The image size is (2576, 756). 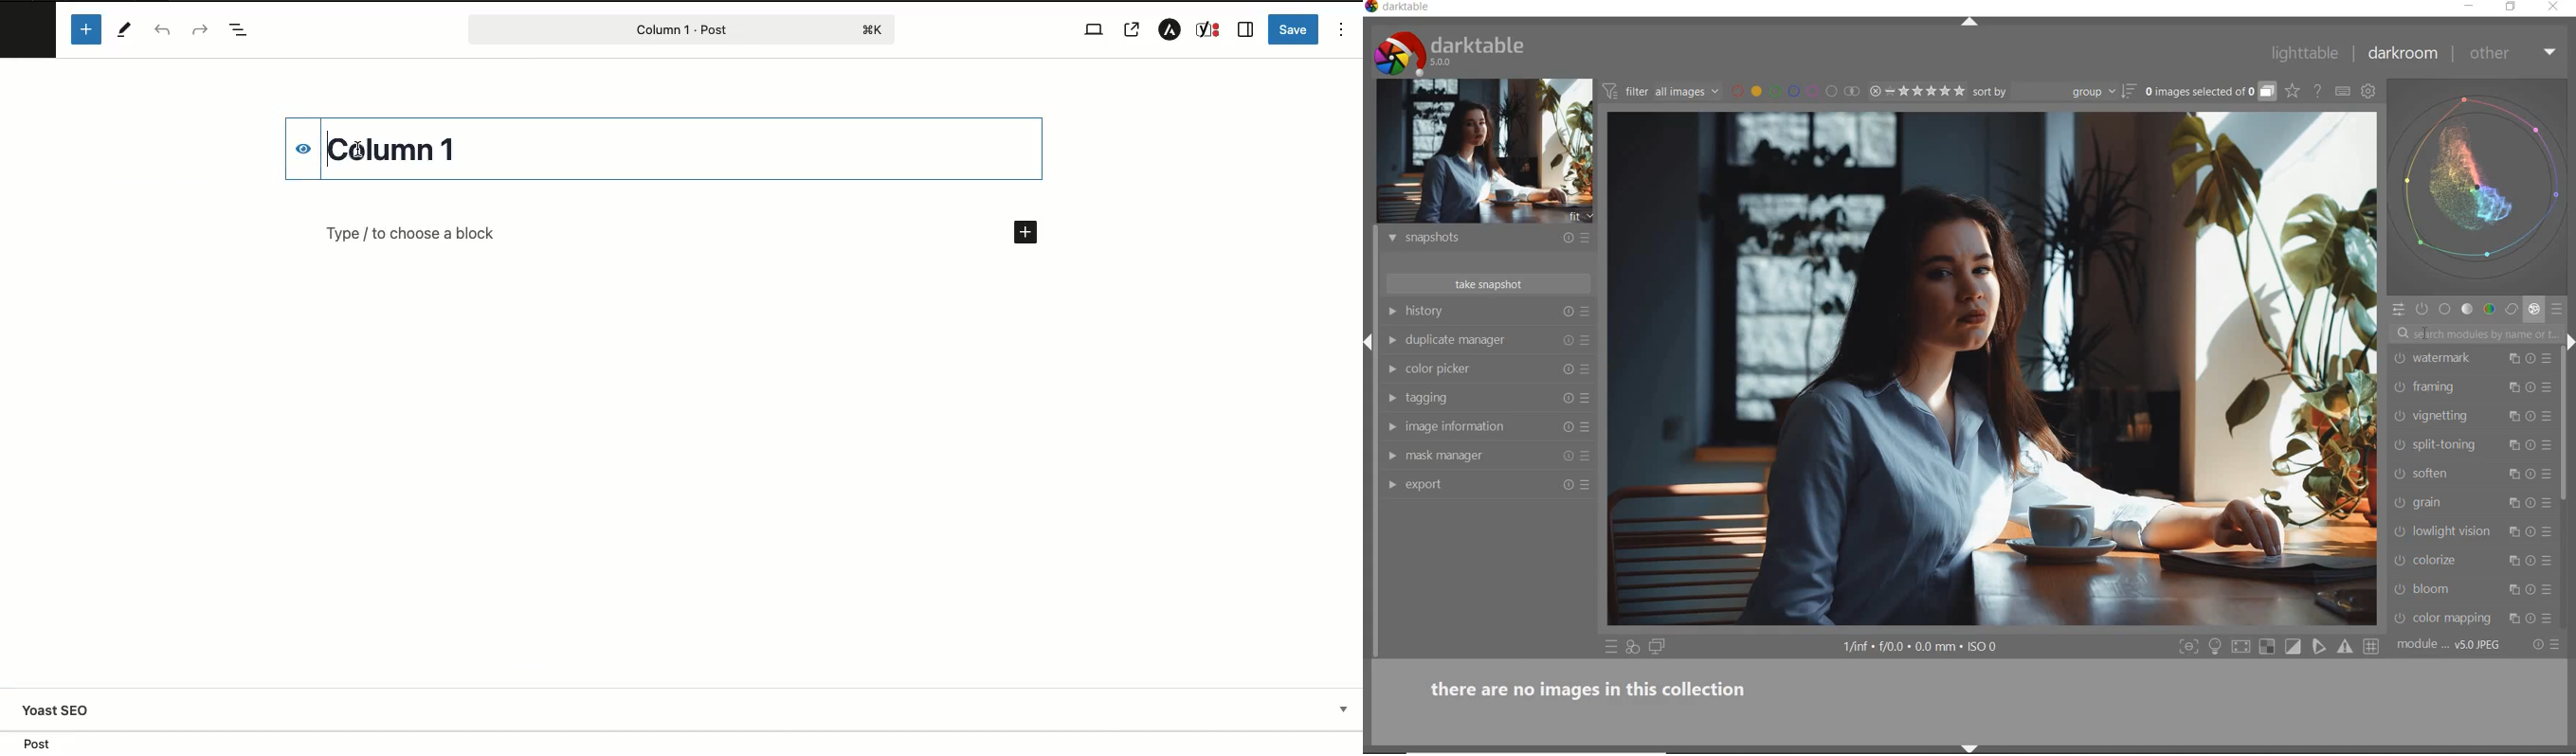 What do you see at coordinates (2531, 358) in the screenshot?
I see `reset` at bounding box center [2531, 358].